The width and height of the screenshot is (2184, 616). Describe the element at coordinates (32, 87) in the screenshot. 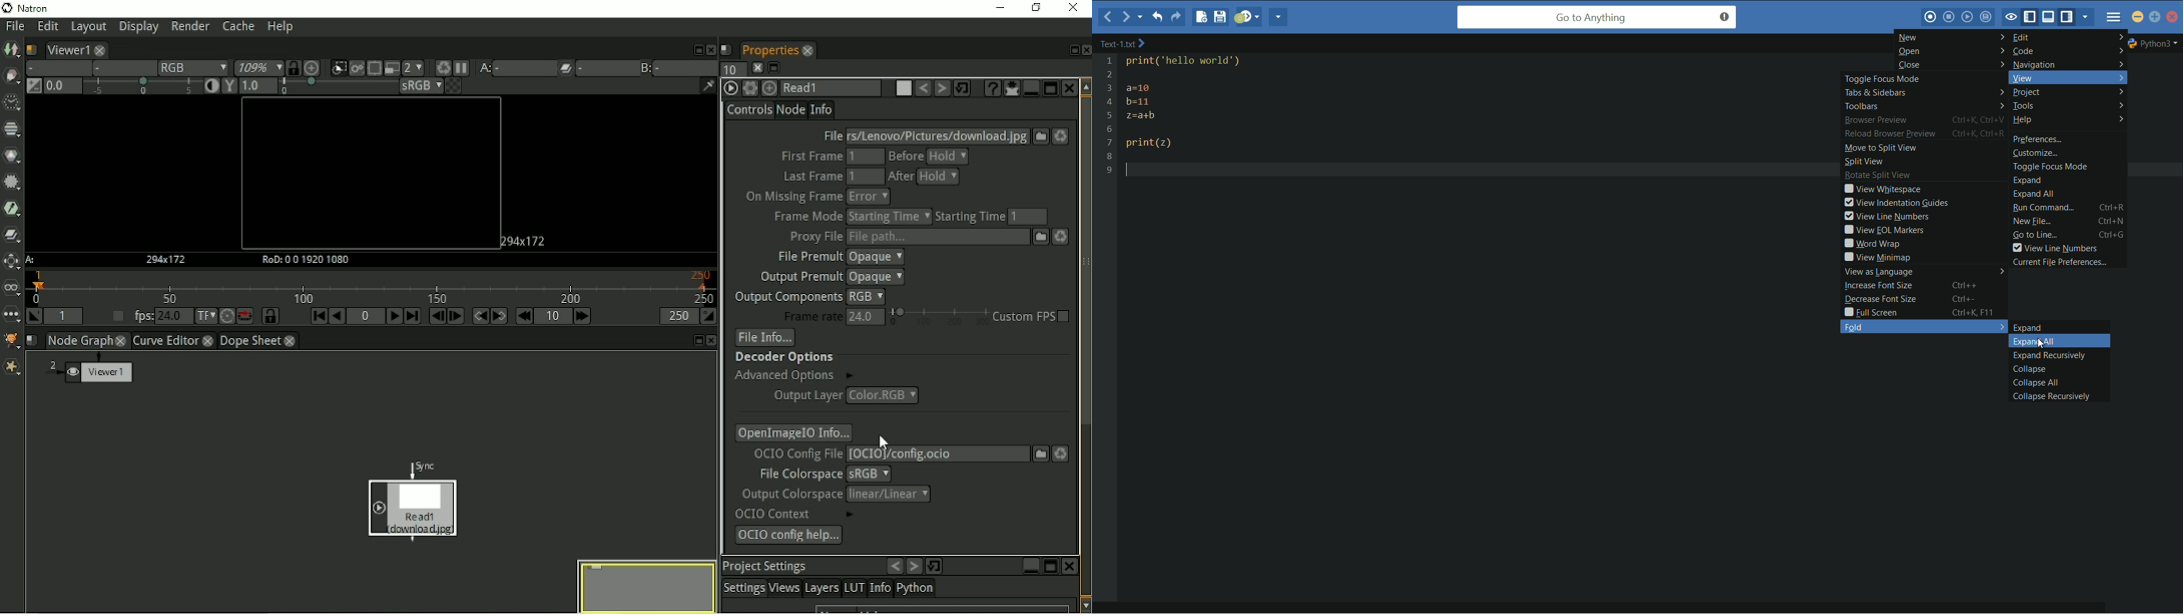

I see `Switch between neutral 1.0 gain f stop and the previous setting` at that location.